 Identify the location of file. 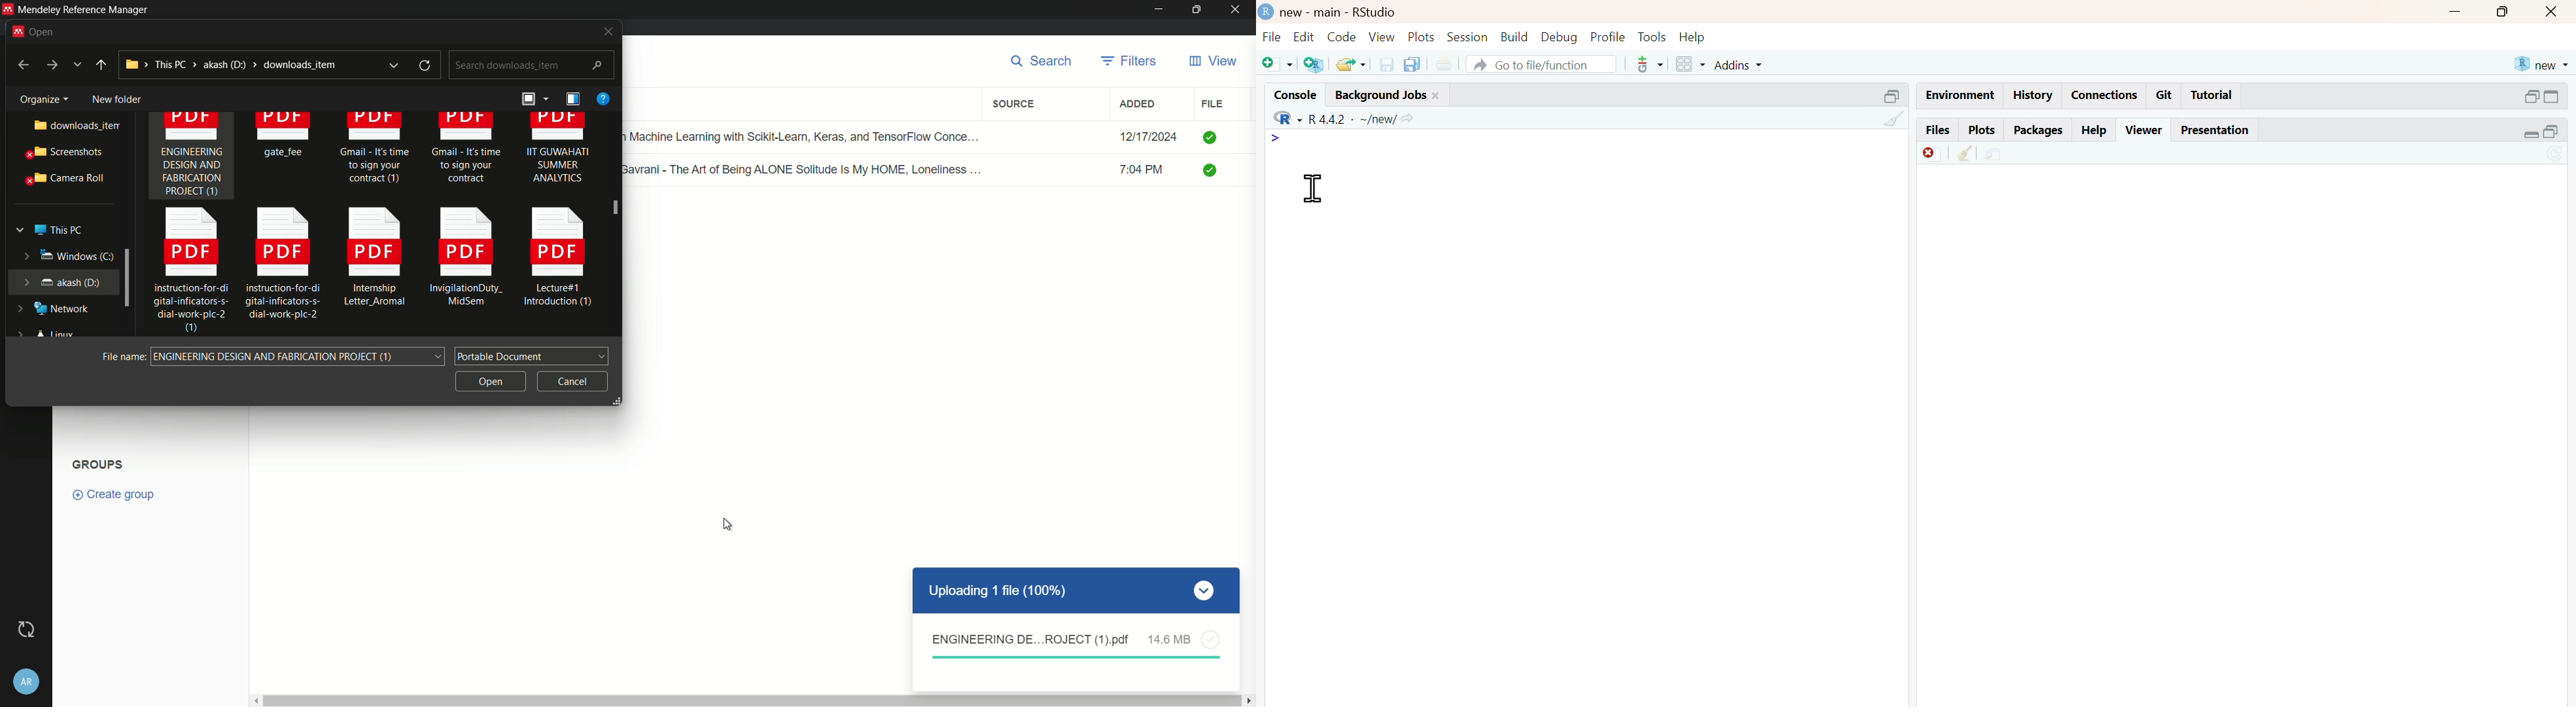
(1213, 103).